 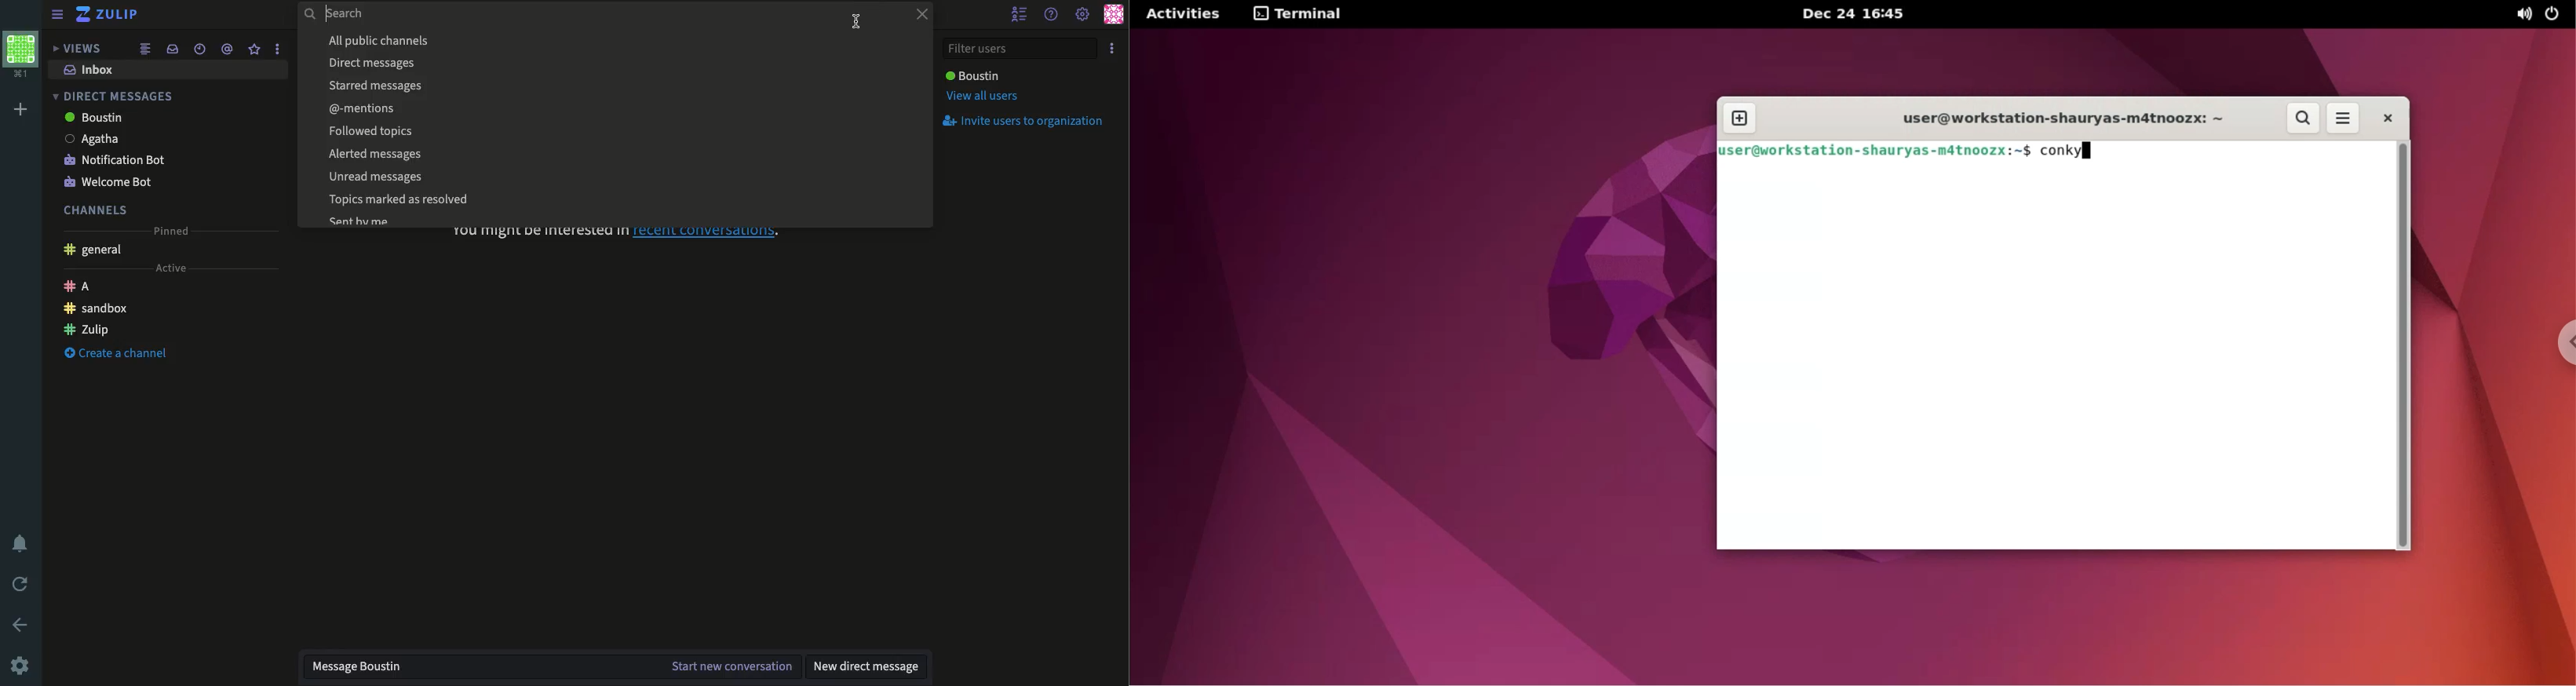 What do you see at coordinates (75, 49) in the screenshot?
I see `Views` at bounding box center [75, 49].